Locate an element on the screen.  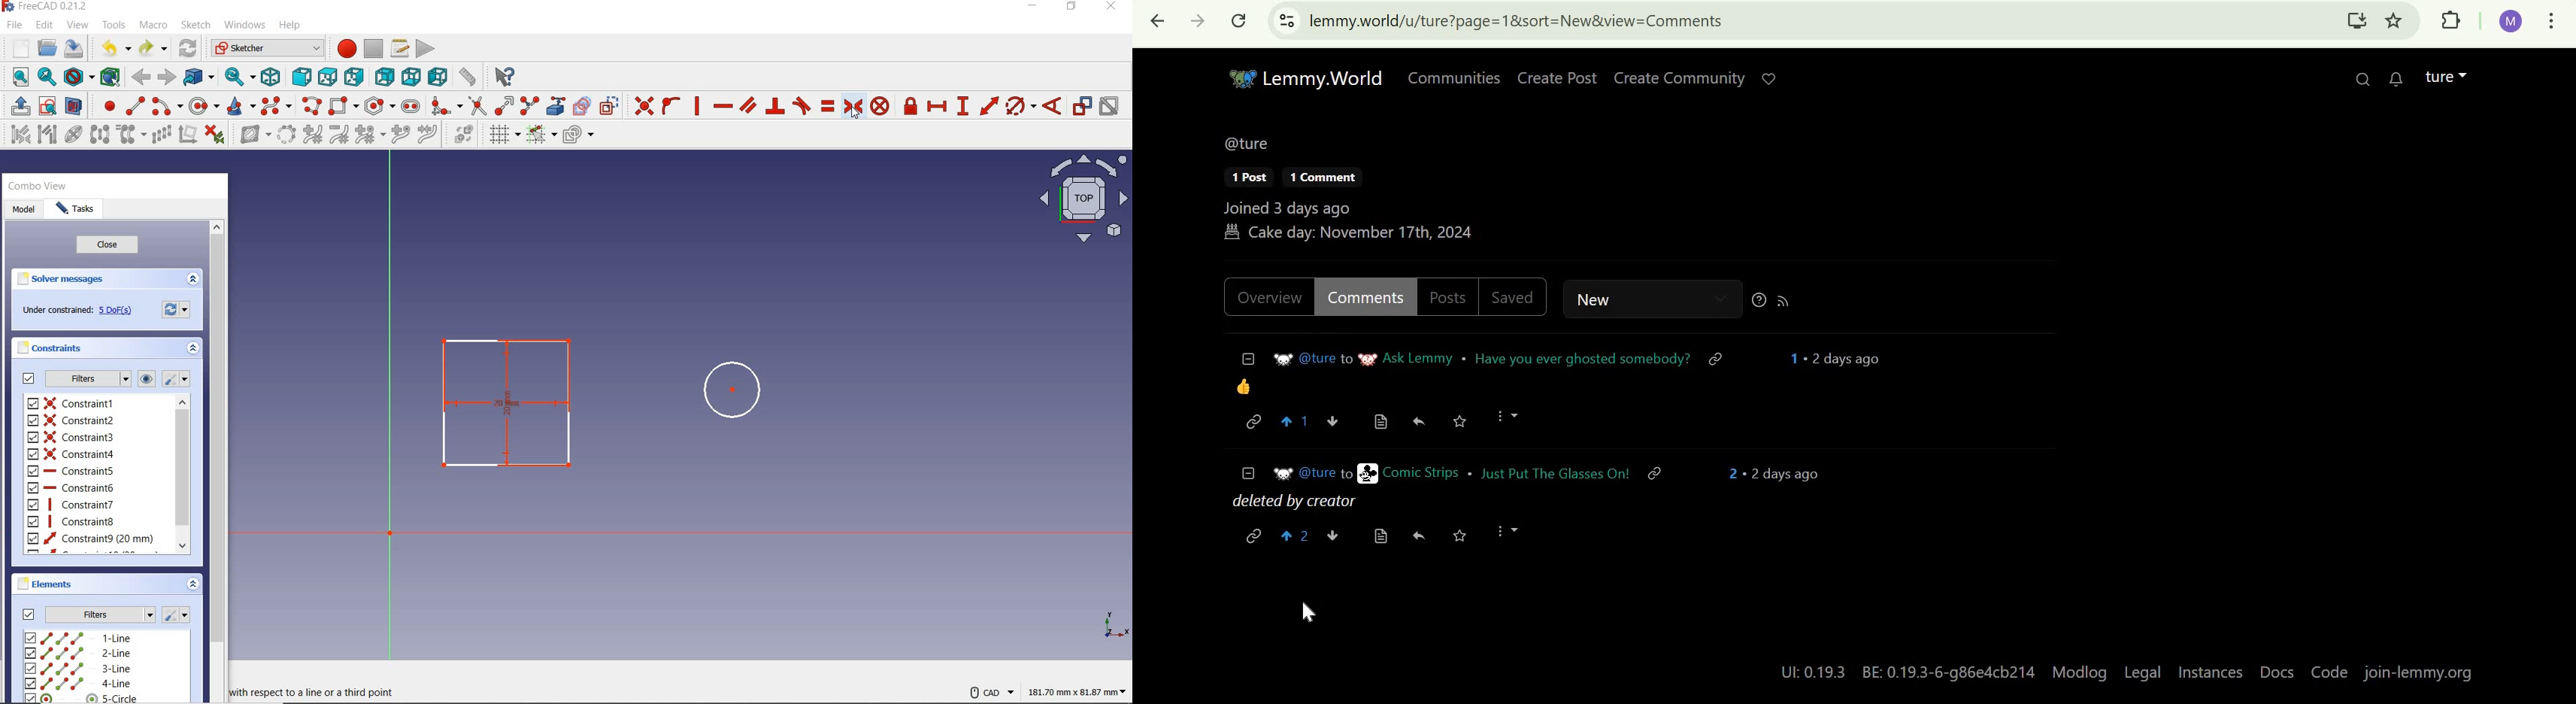
Filter chckebox is located at coordinates (30, 616).